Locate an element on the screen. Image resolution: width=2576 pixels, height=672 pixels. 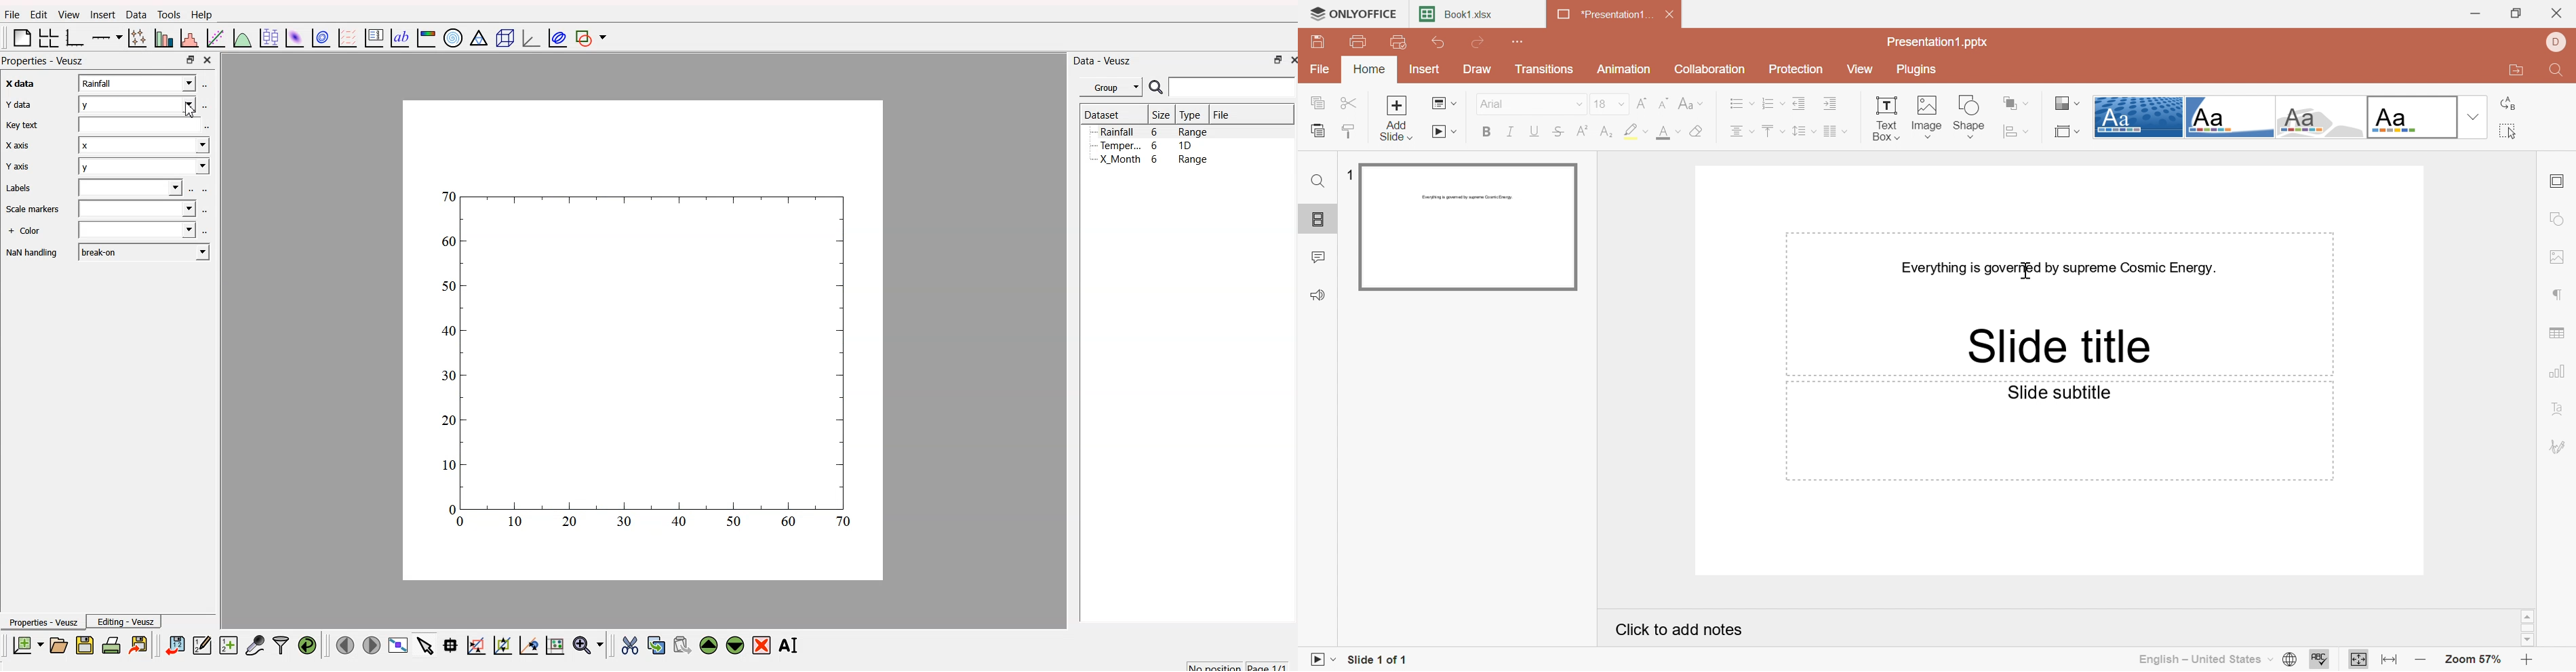
Close is located at coordinates (2559, 13).